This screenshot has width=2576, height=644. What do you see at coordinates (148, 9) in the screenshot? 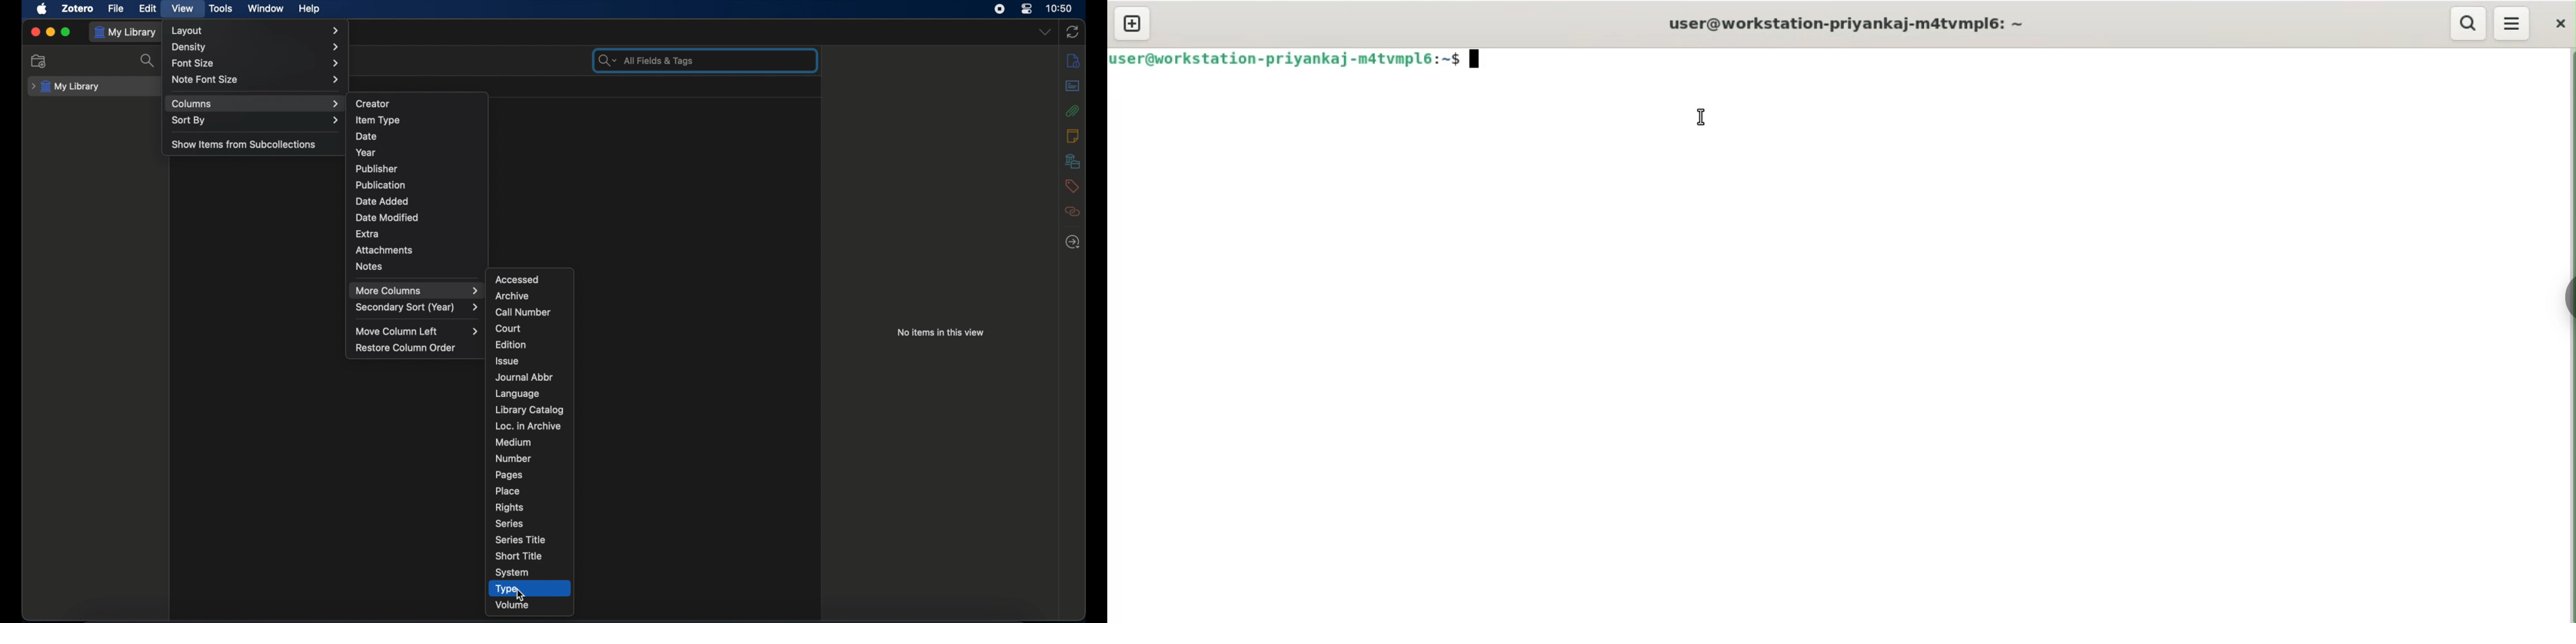
I see `edit` at bounding box center [148, 9].